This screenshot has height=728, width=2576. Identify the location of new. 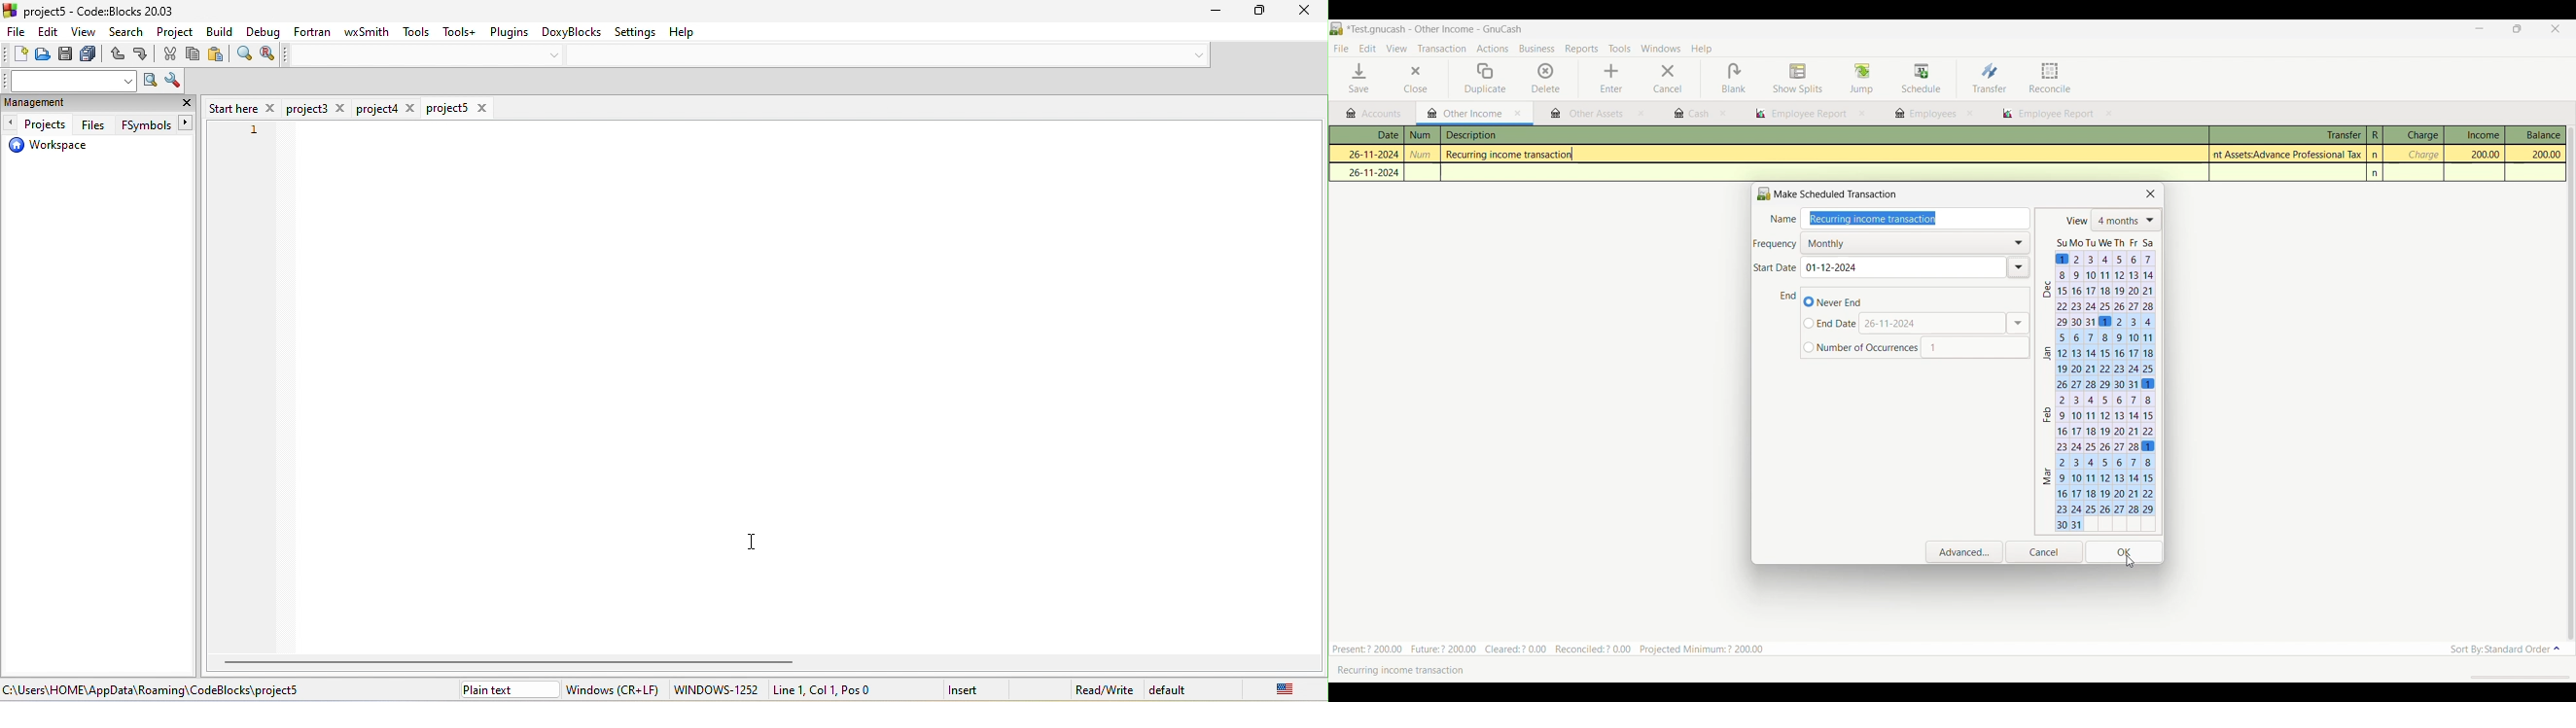
(15, 55).